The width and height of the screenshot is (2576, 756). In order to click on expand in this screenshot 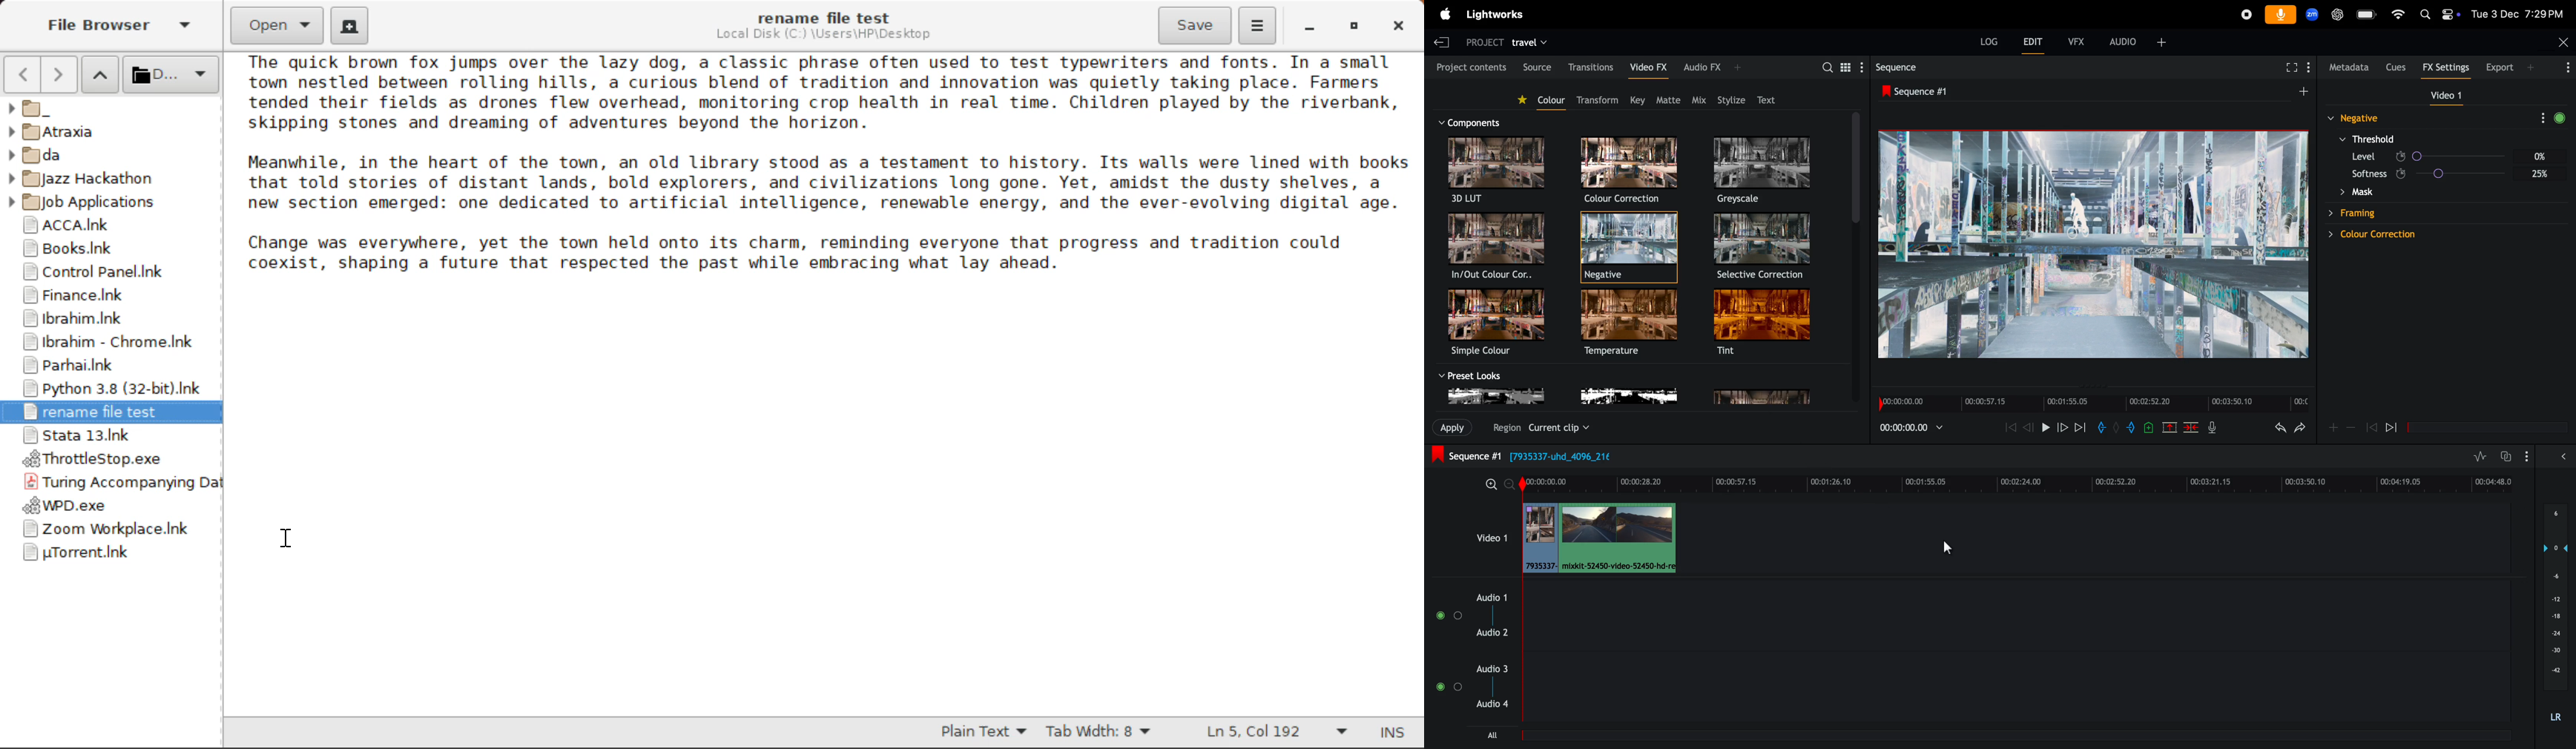, I will do `click(2561, 457)`.